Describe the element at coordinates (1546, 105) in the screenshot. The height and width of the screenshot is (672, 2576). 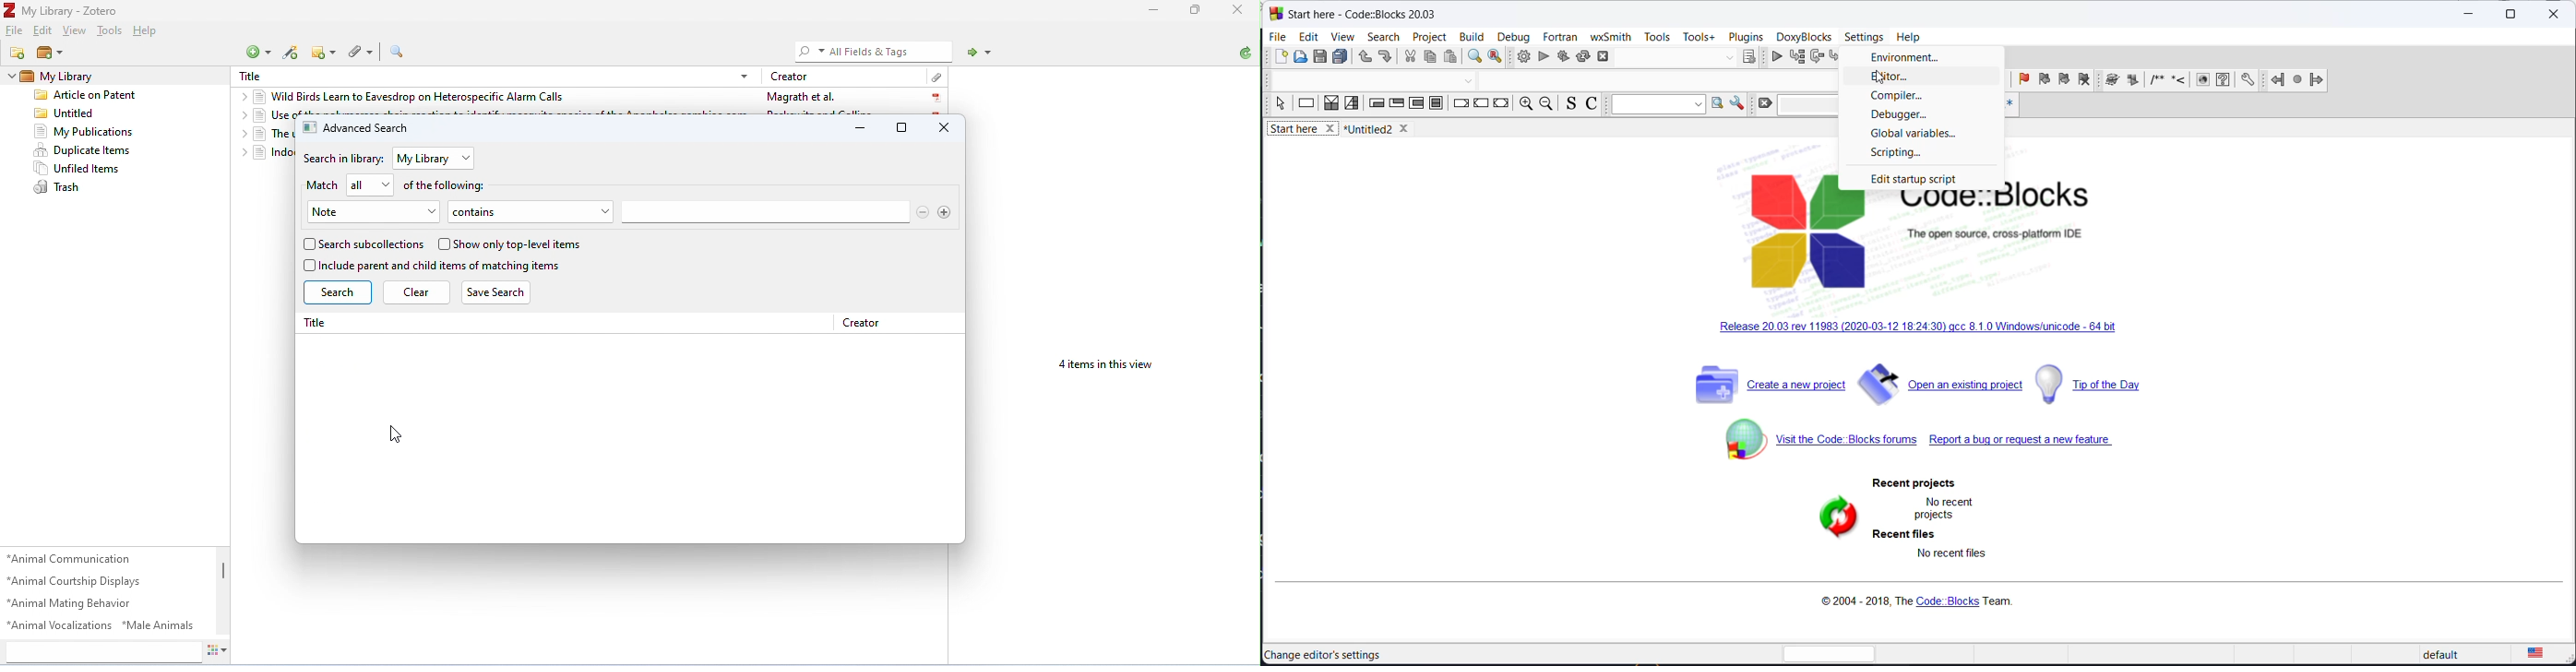
I see `zoom out` at that location.